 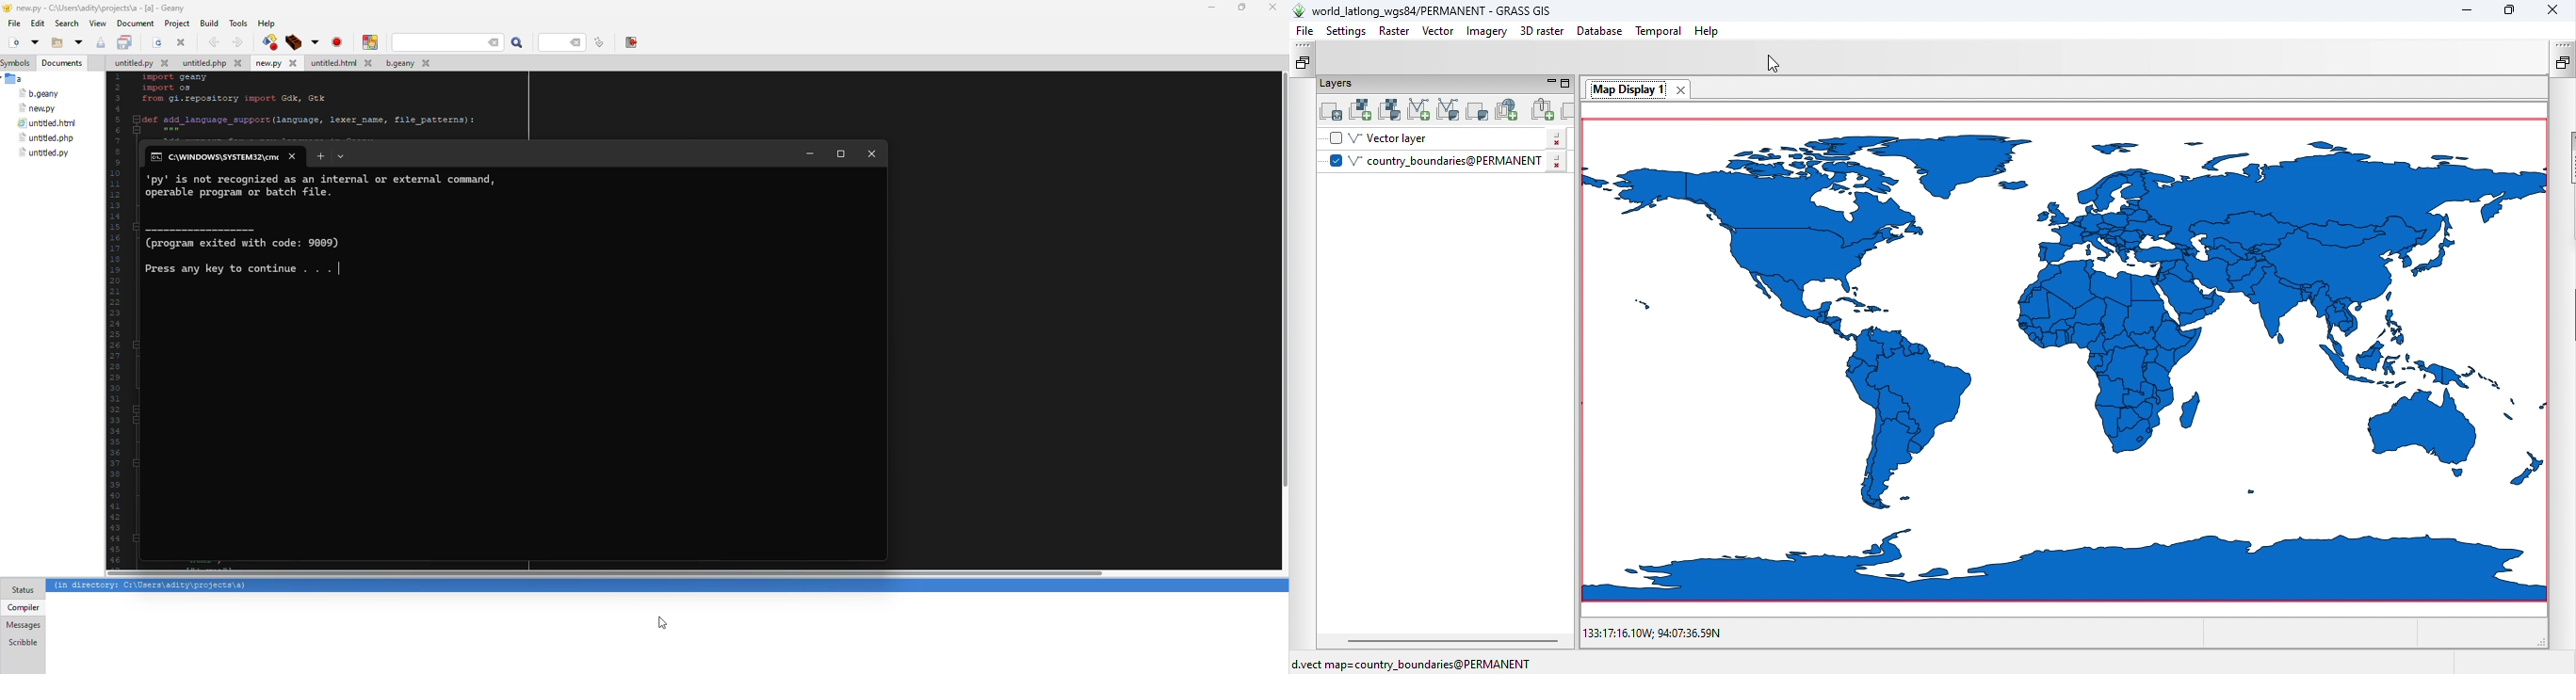 What do you see at coordinates (146, 585) in the screenshot?
I see `info` at bounding box center [146, 585].